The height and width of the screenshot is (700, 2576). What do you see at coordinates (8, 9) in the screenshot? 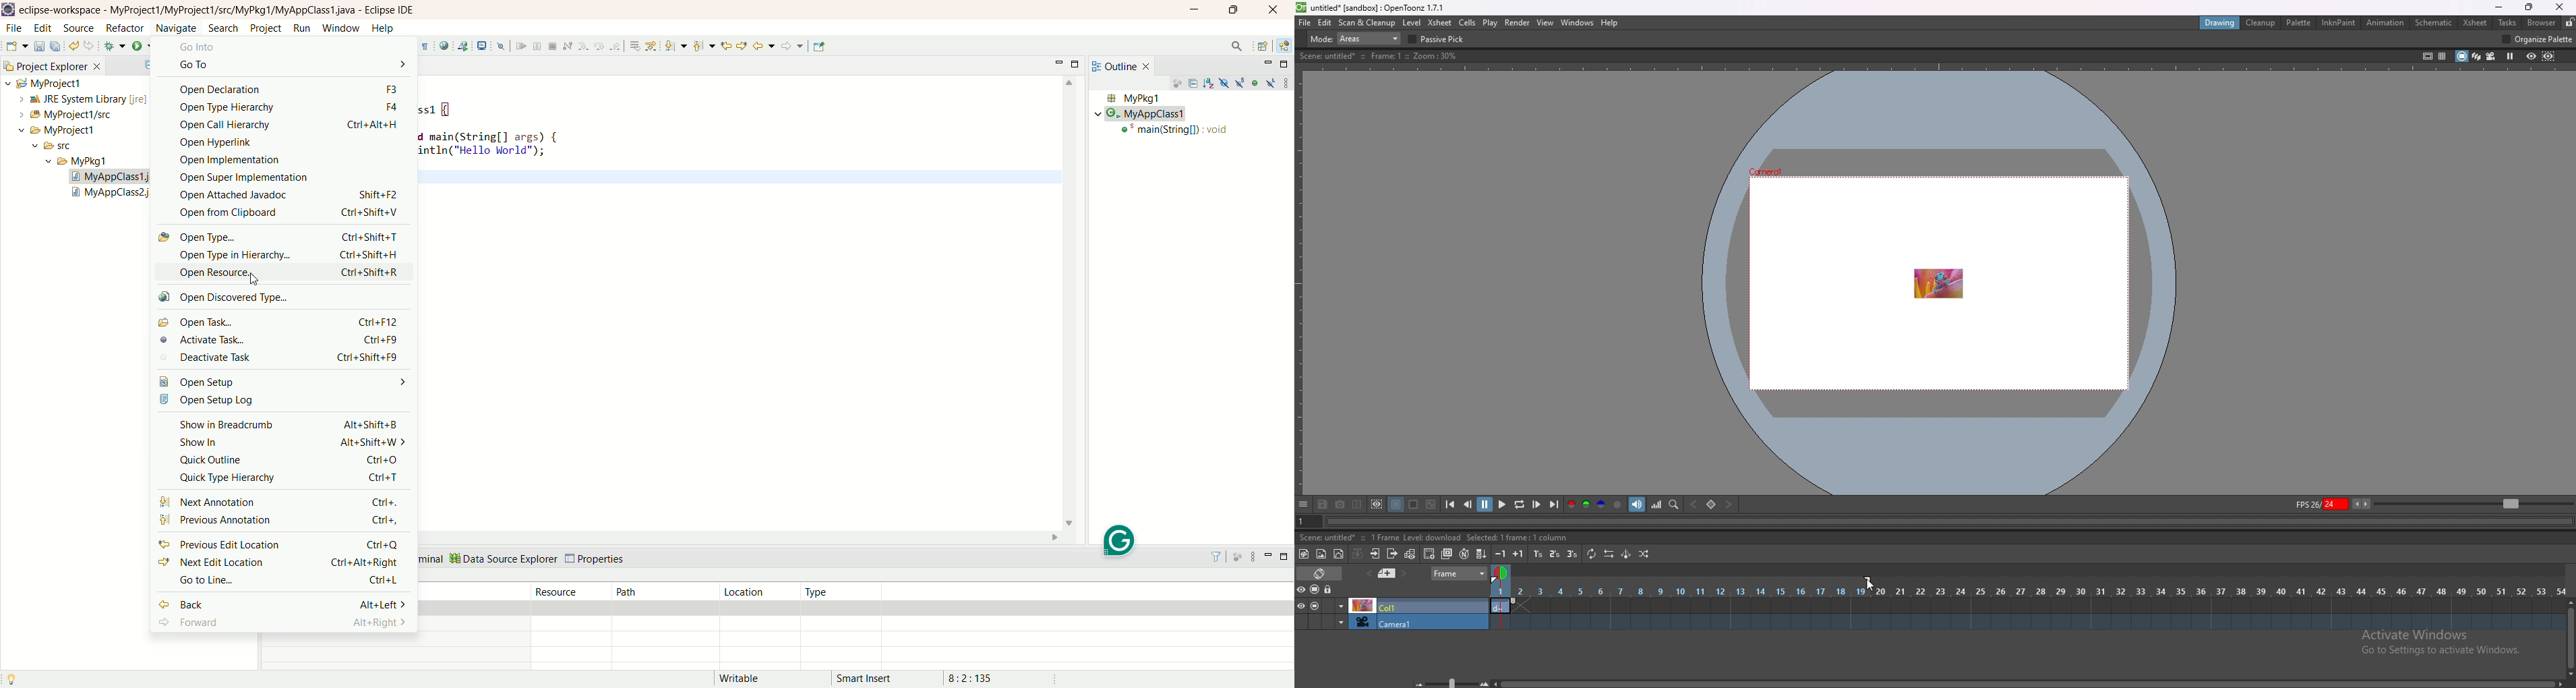
I see `eclipse logo` at bounding box center [8, 9].